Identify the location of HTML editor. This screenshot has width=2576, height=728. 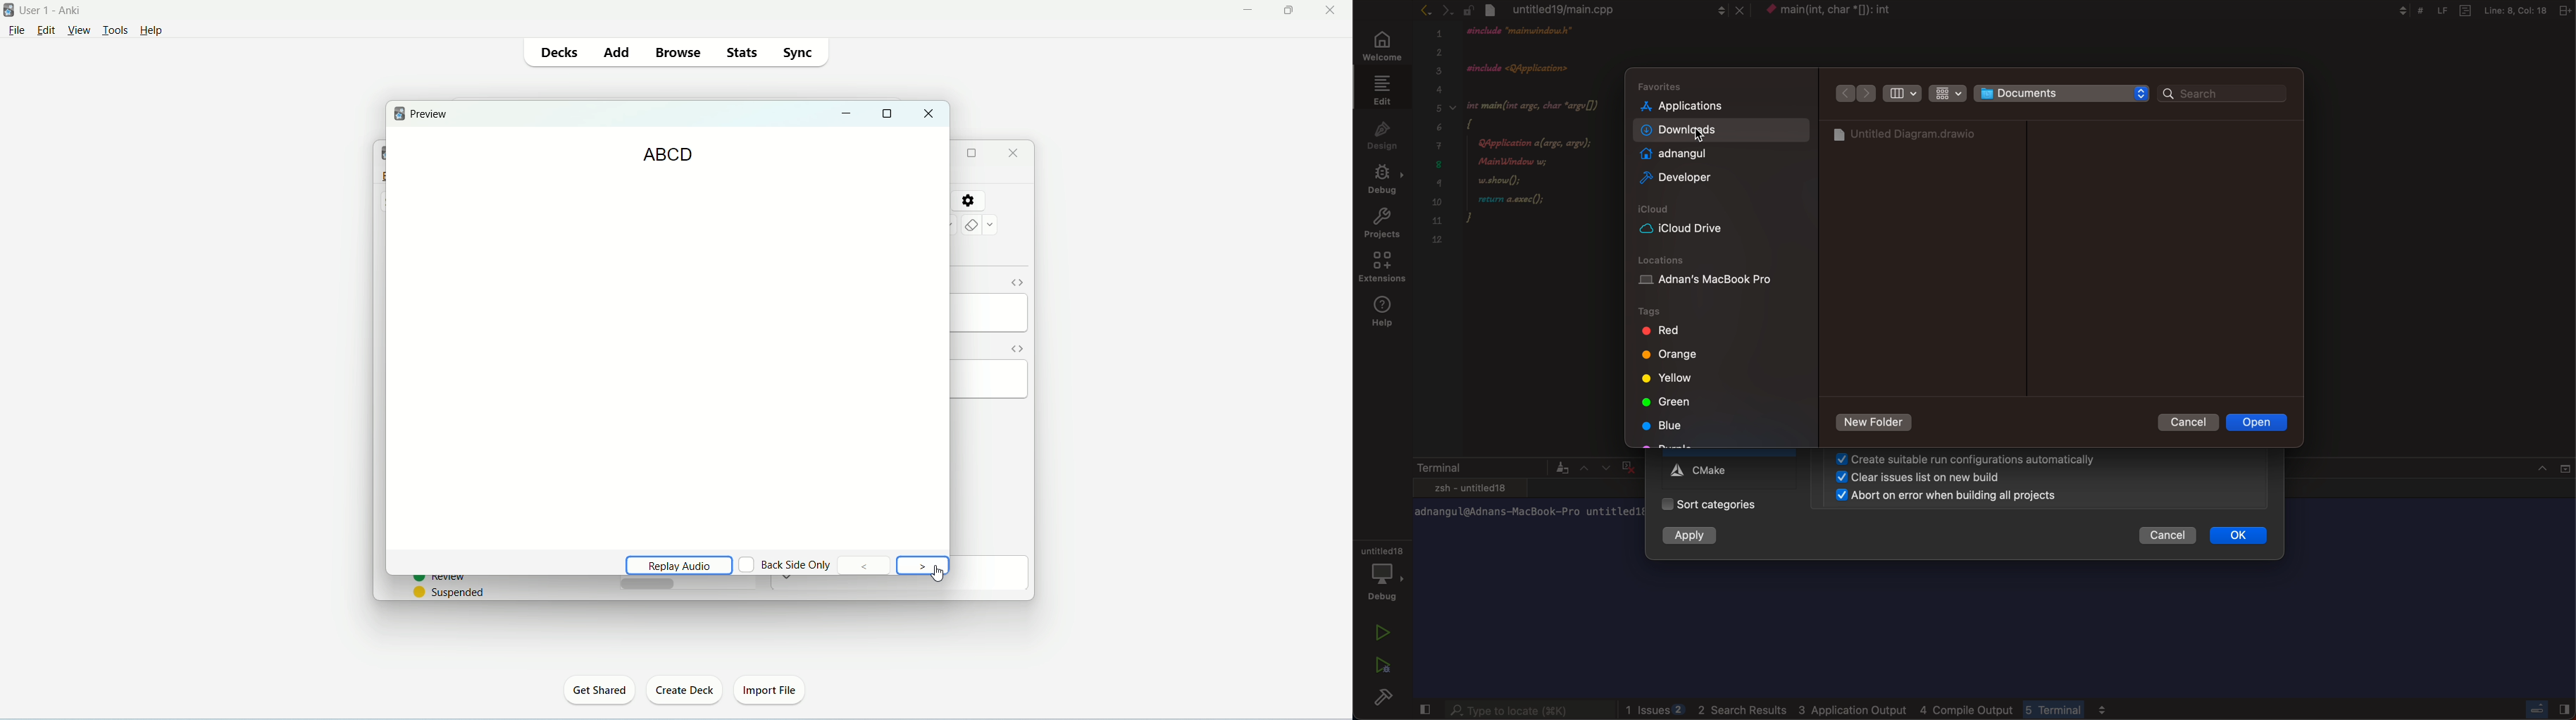
(1015, 283).